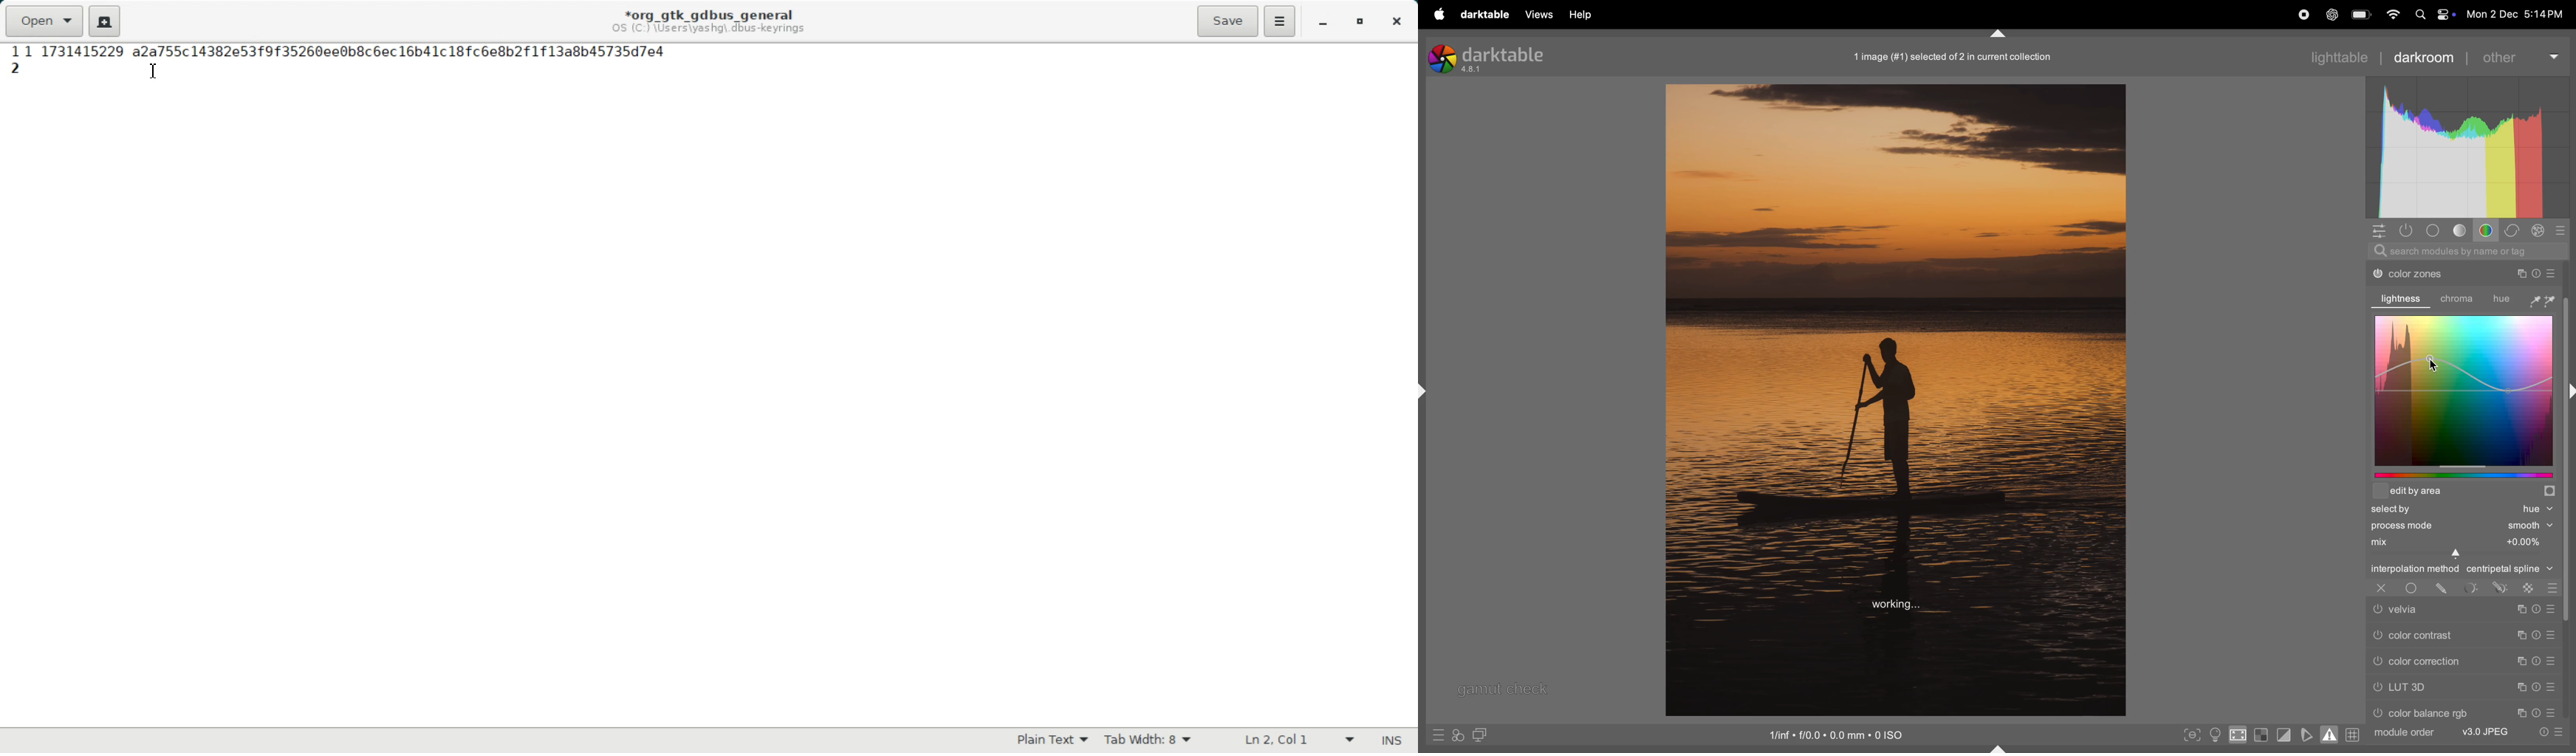  I want to click on Hidtogram, so click(2470, 145).